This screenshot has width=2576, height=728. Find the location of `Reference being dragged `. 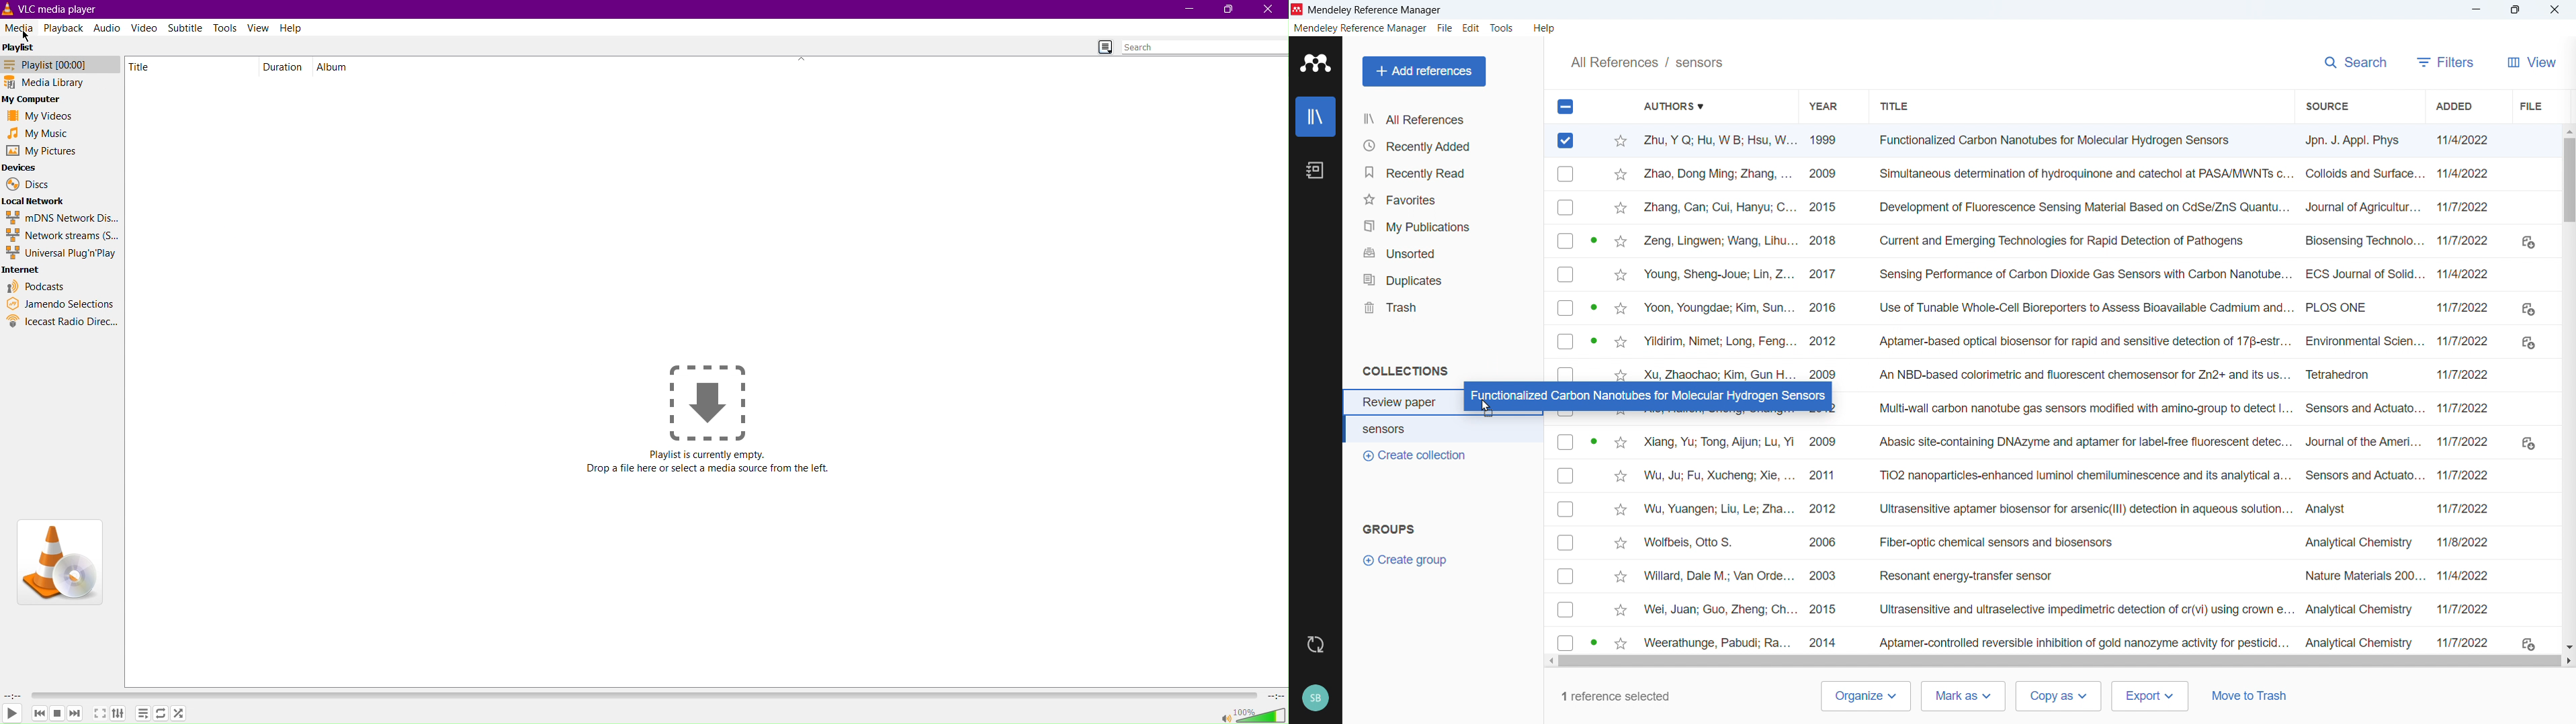

Reference being dragged  is located at coordinates (1646, 395).